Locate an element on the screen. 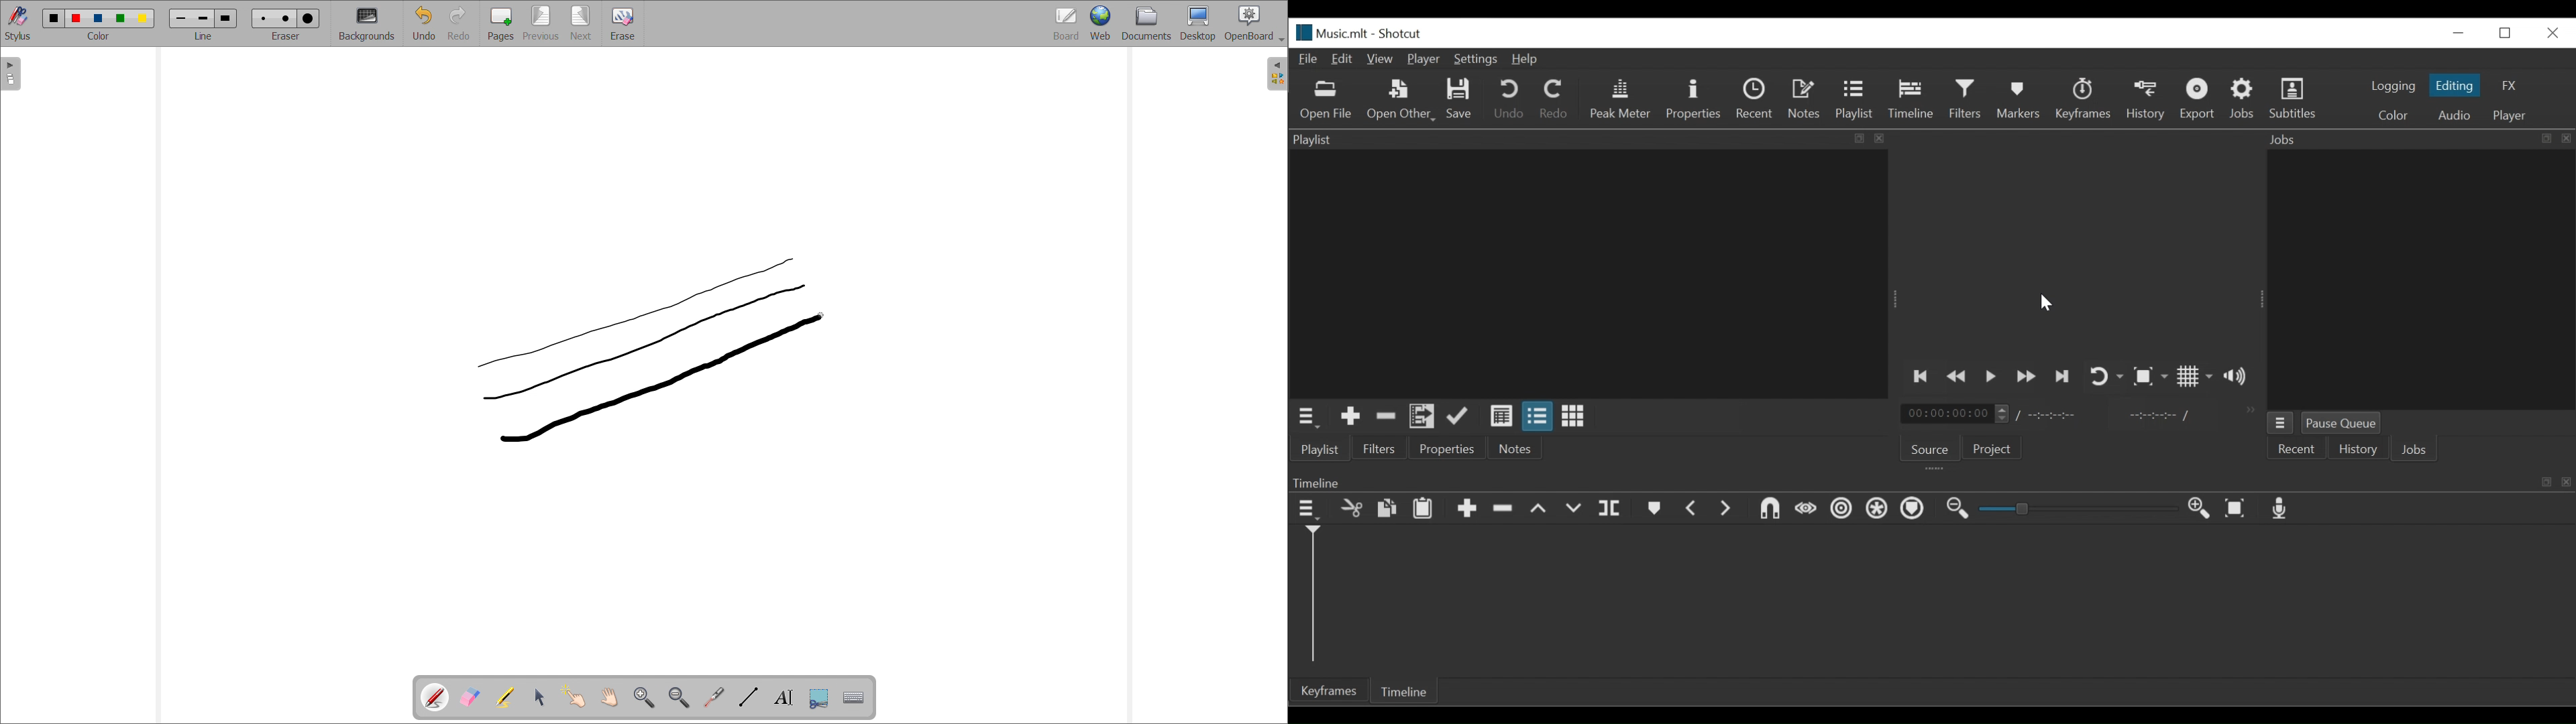 The height and width of the screenshot is (728, 2576). Recent is located at coordinates (1756, 97).